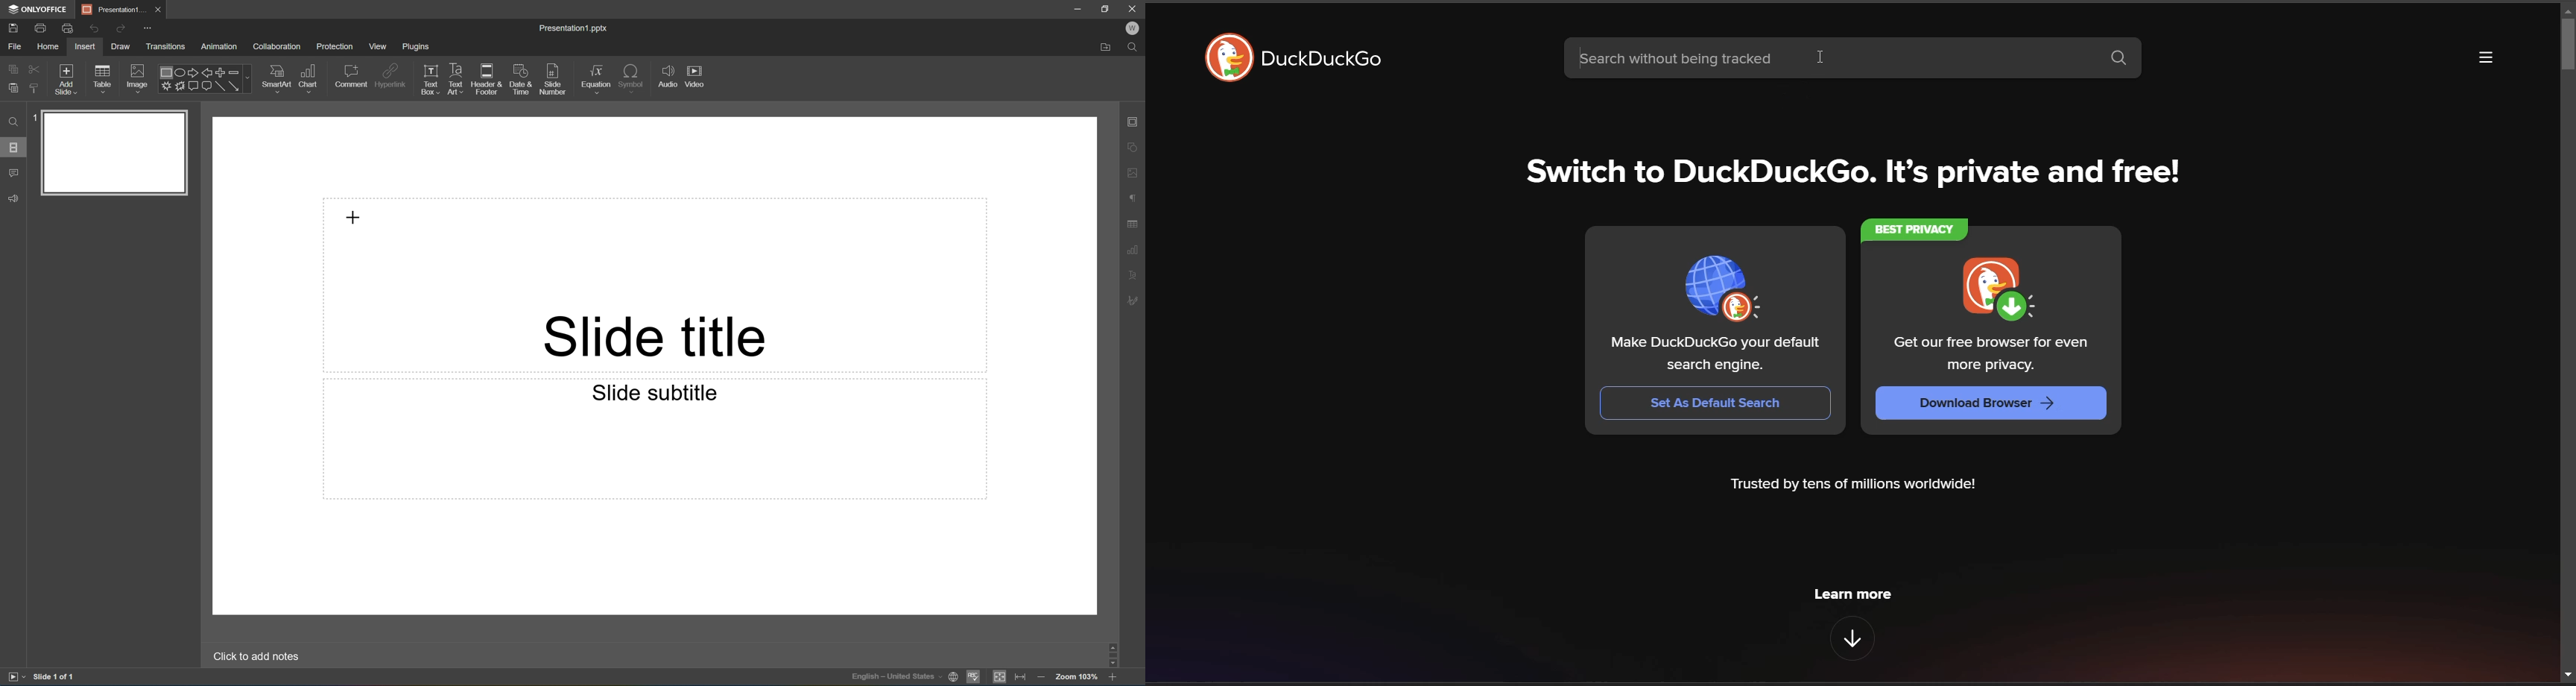 The image size is (2576, 700). What do you see at coordinates (1990, 355) in the screenshot?
I see `Get our free browser for even
more privacy.` at bounding box center [1990, 355].